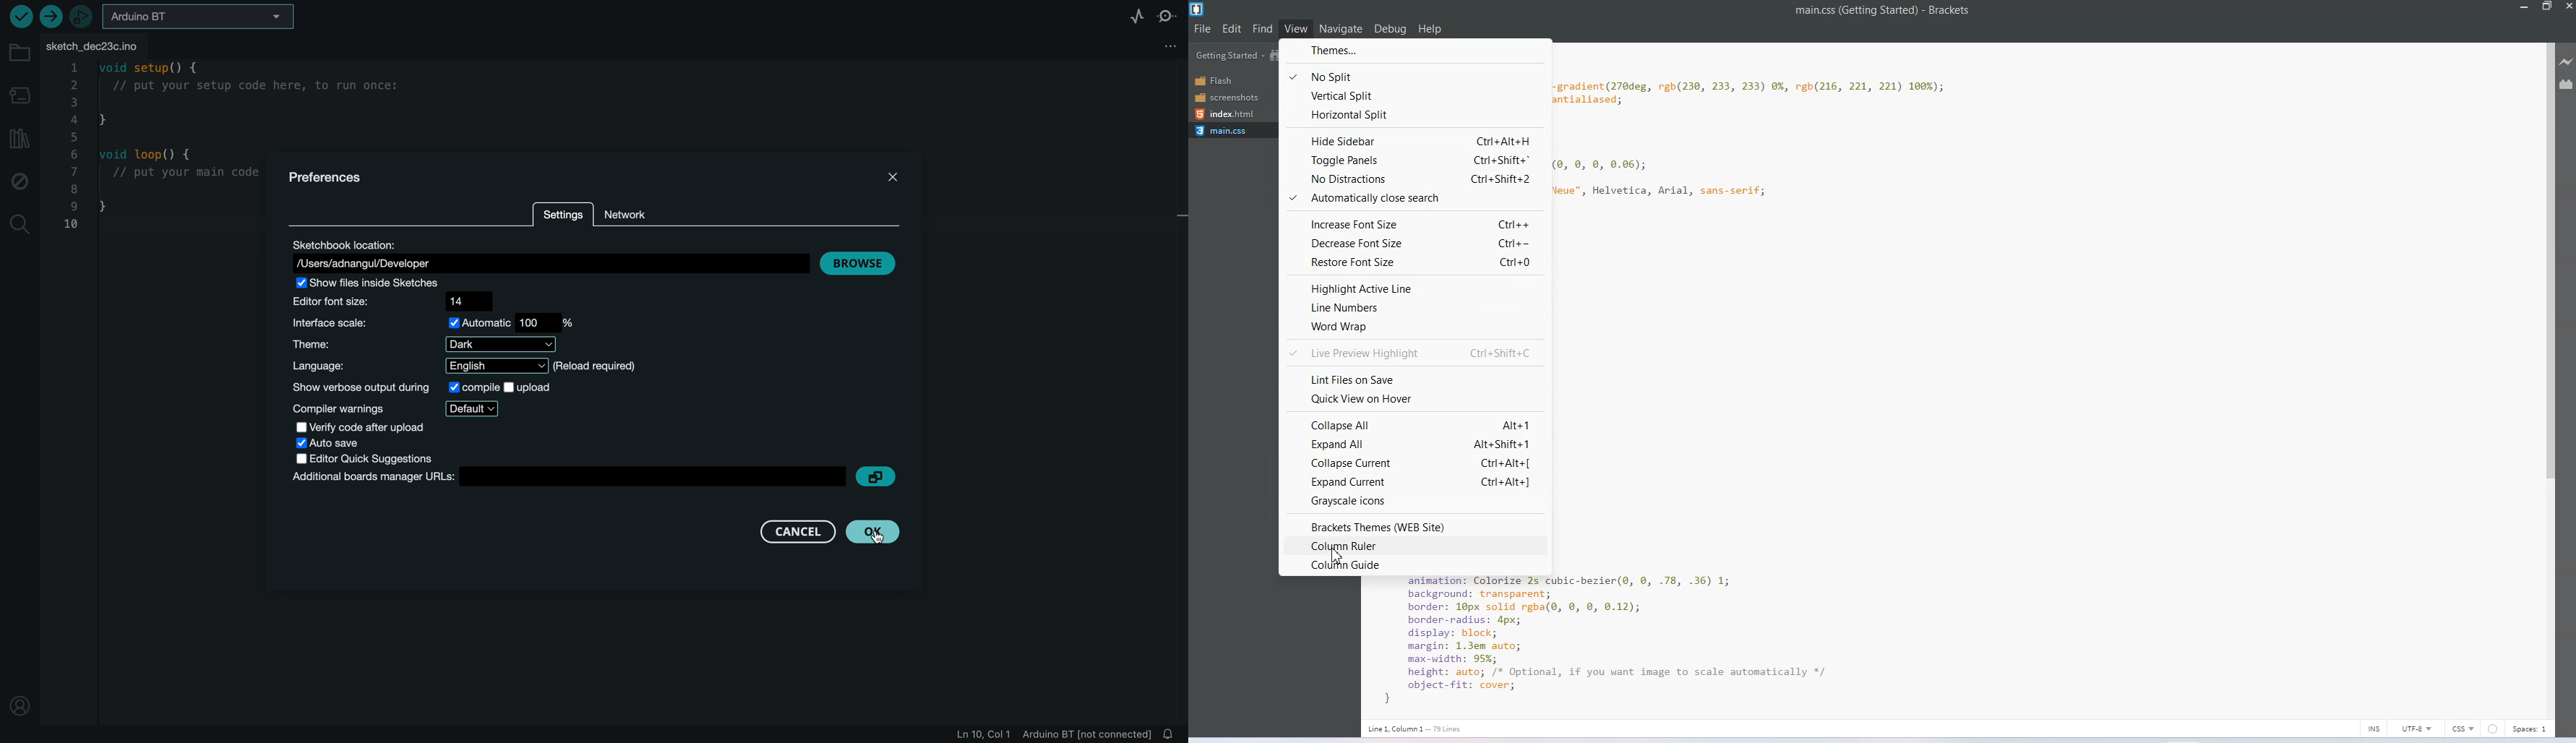  What do you see at coordinates (1415, 74) in the screenshot?
I see `no split` at bounding box center [1415, 74].